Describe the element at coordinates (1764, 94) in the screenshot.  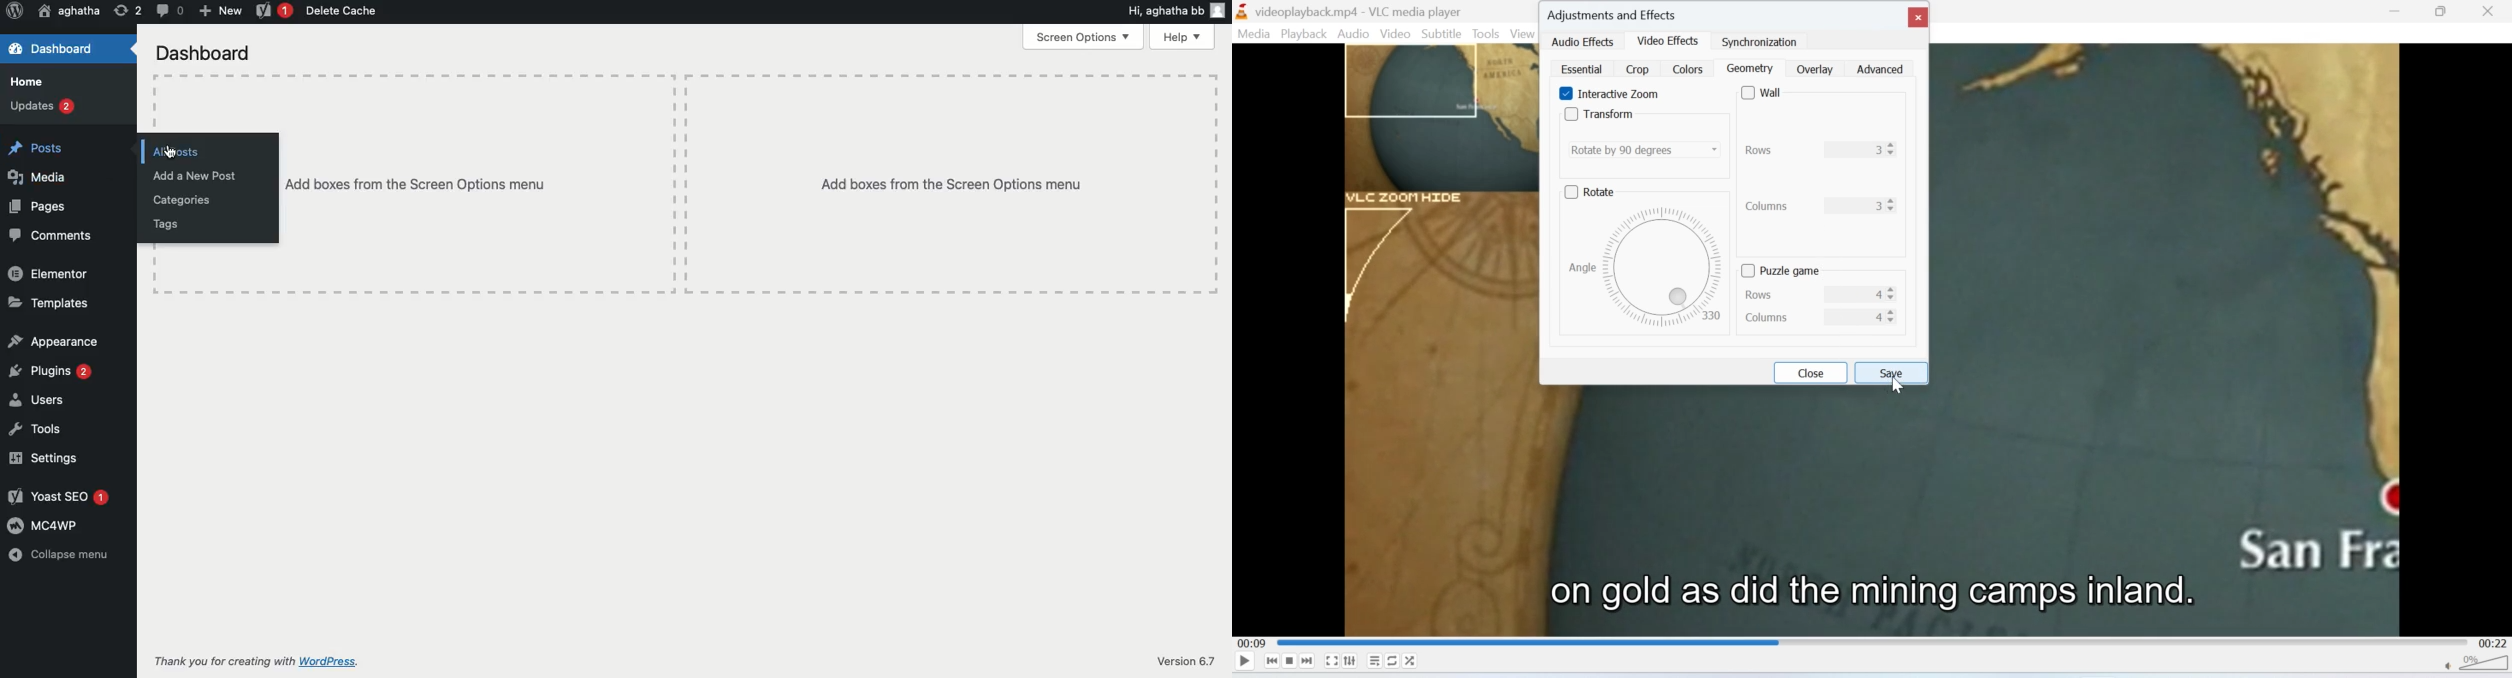
I see `wall` at that location.